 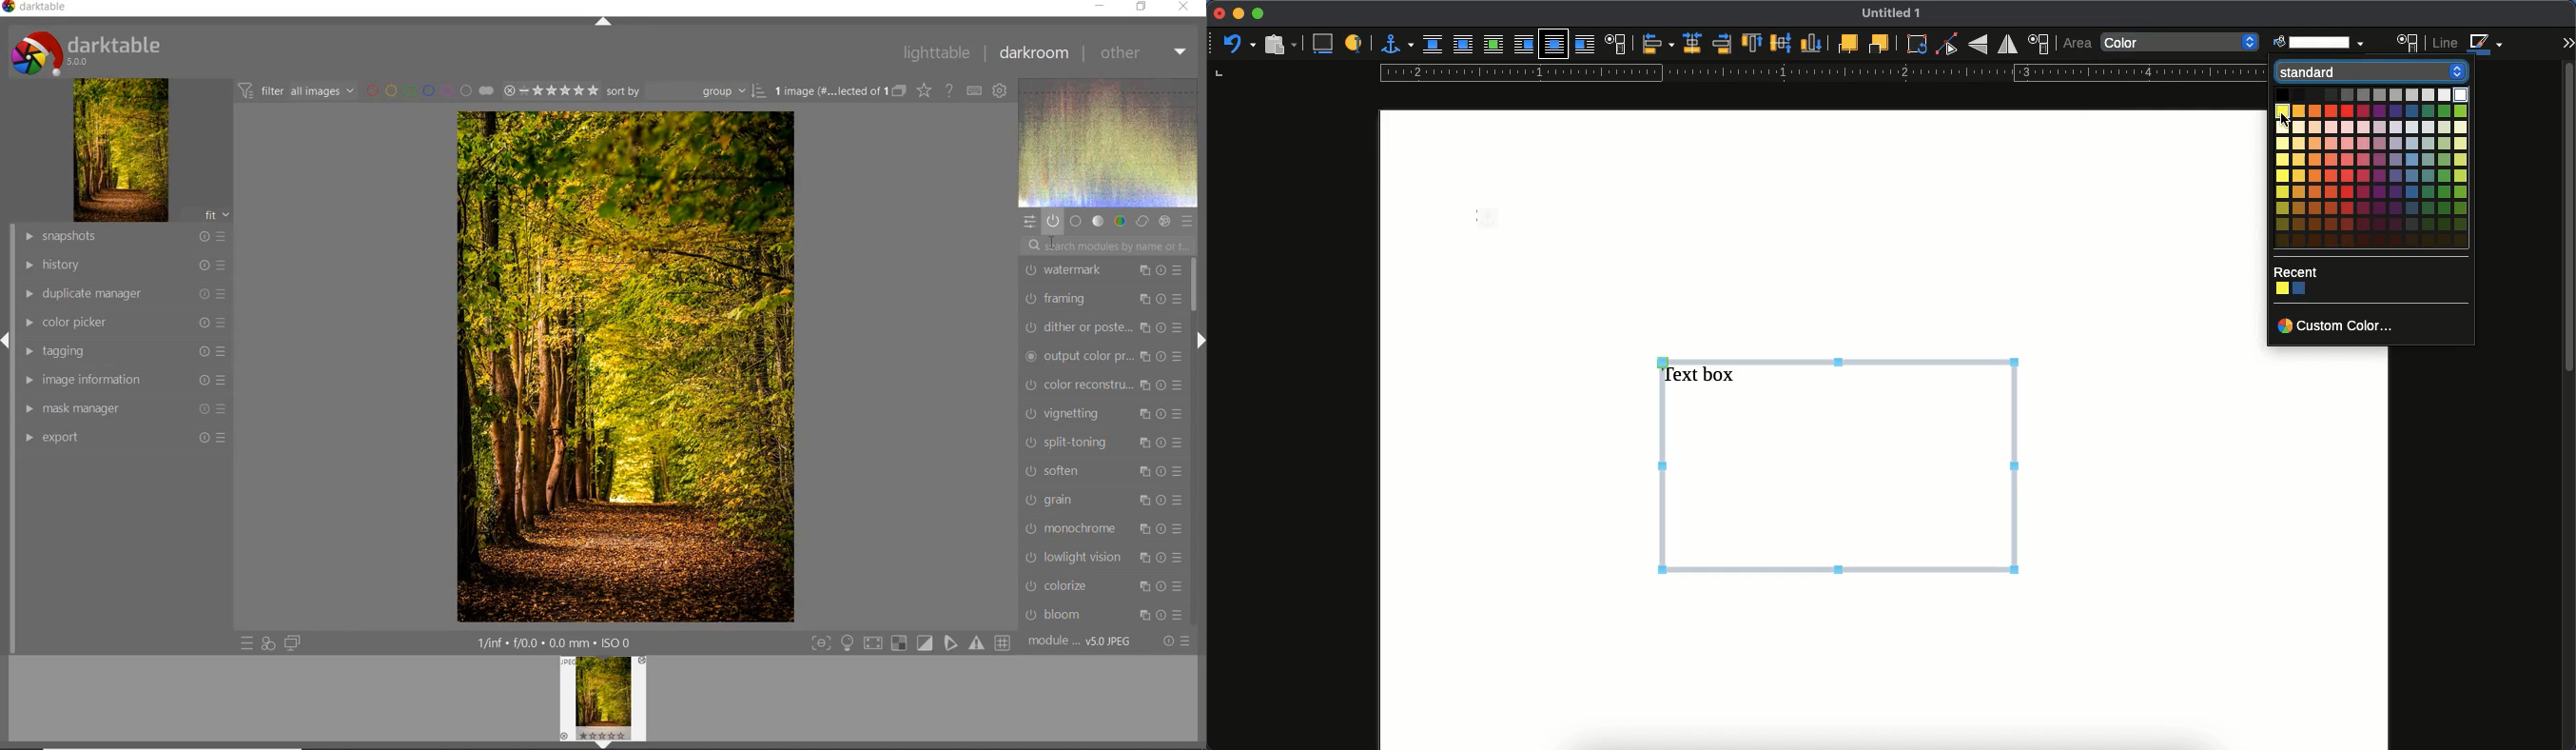 I want to click on expand/collapse, so click(x=1197, y=341).